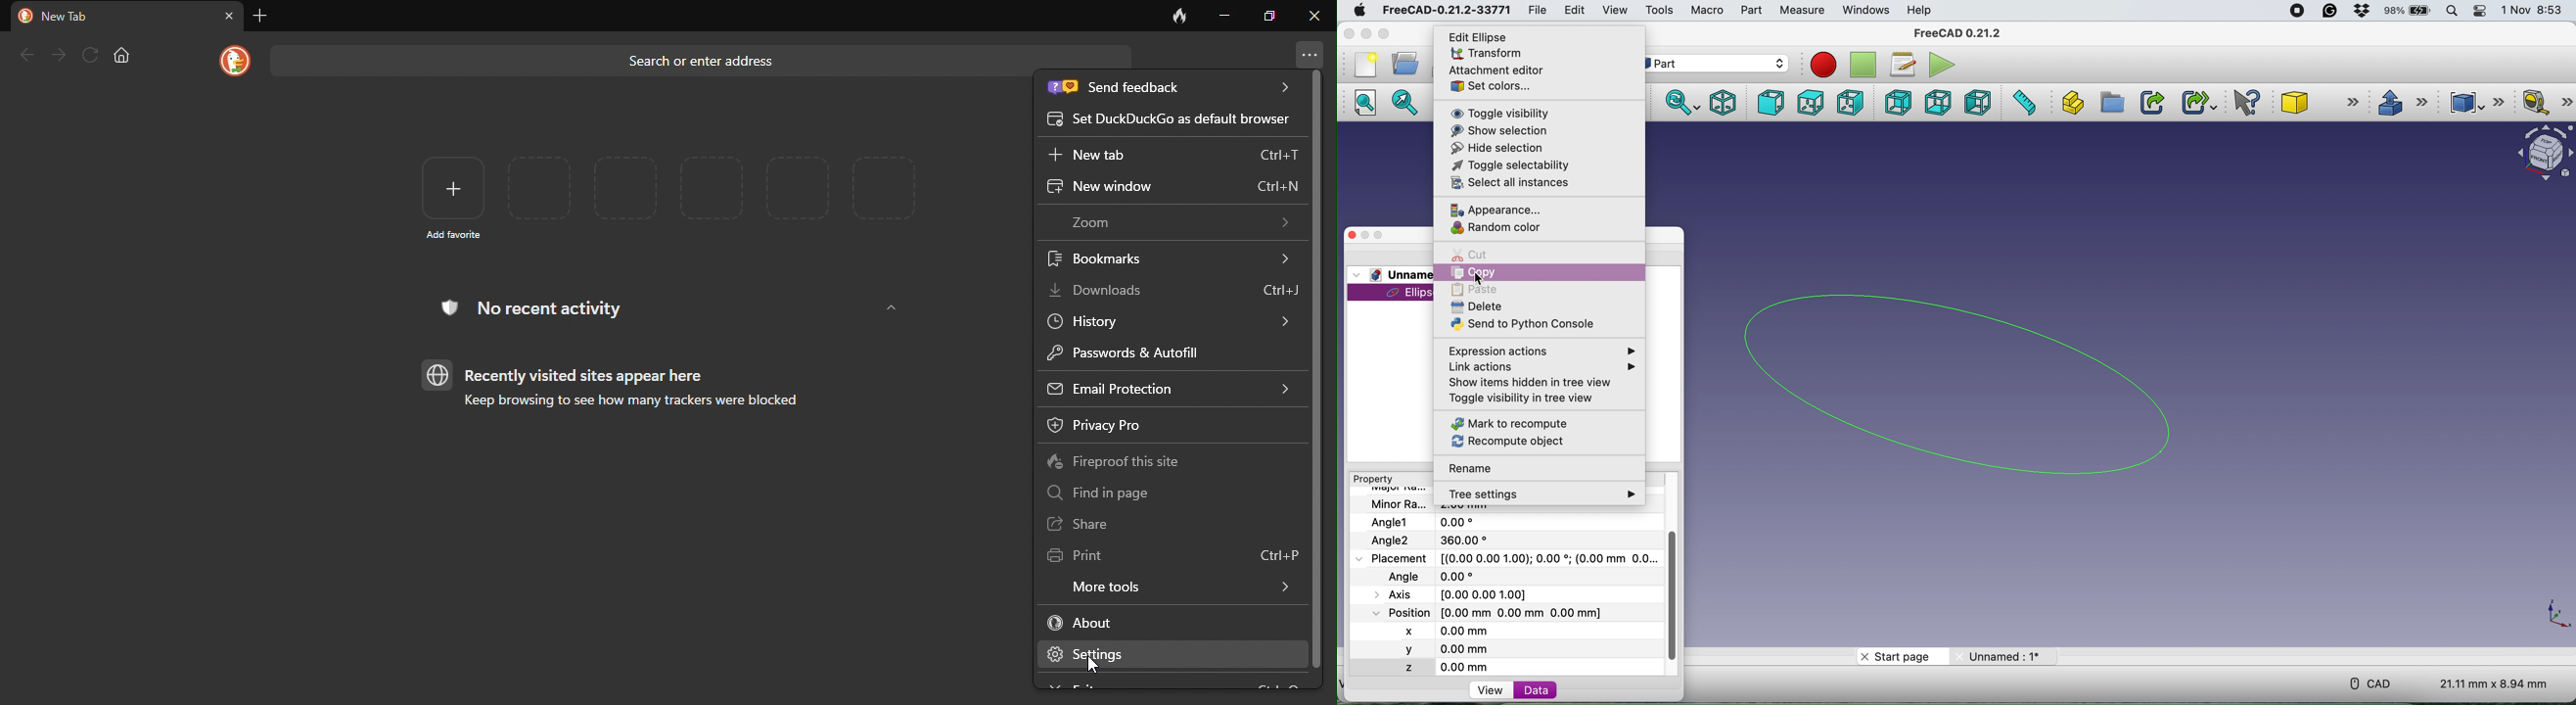  Describe the element at coordinates (1225, 14) in the screenshot. I see `minimize` at that location.